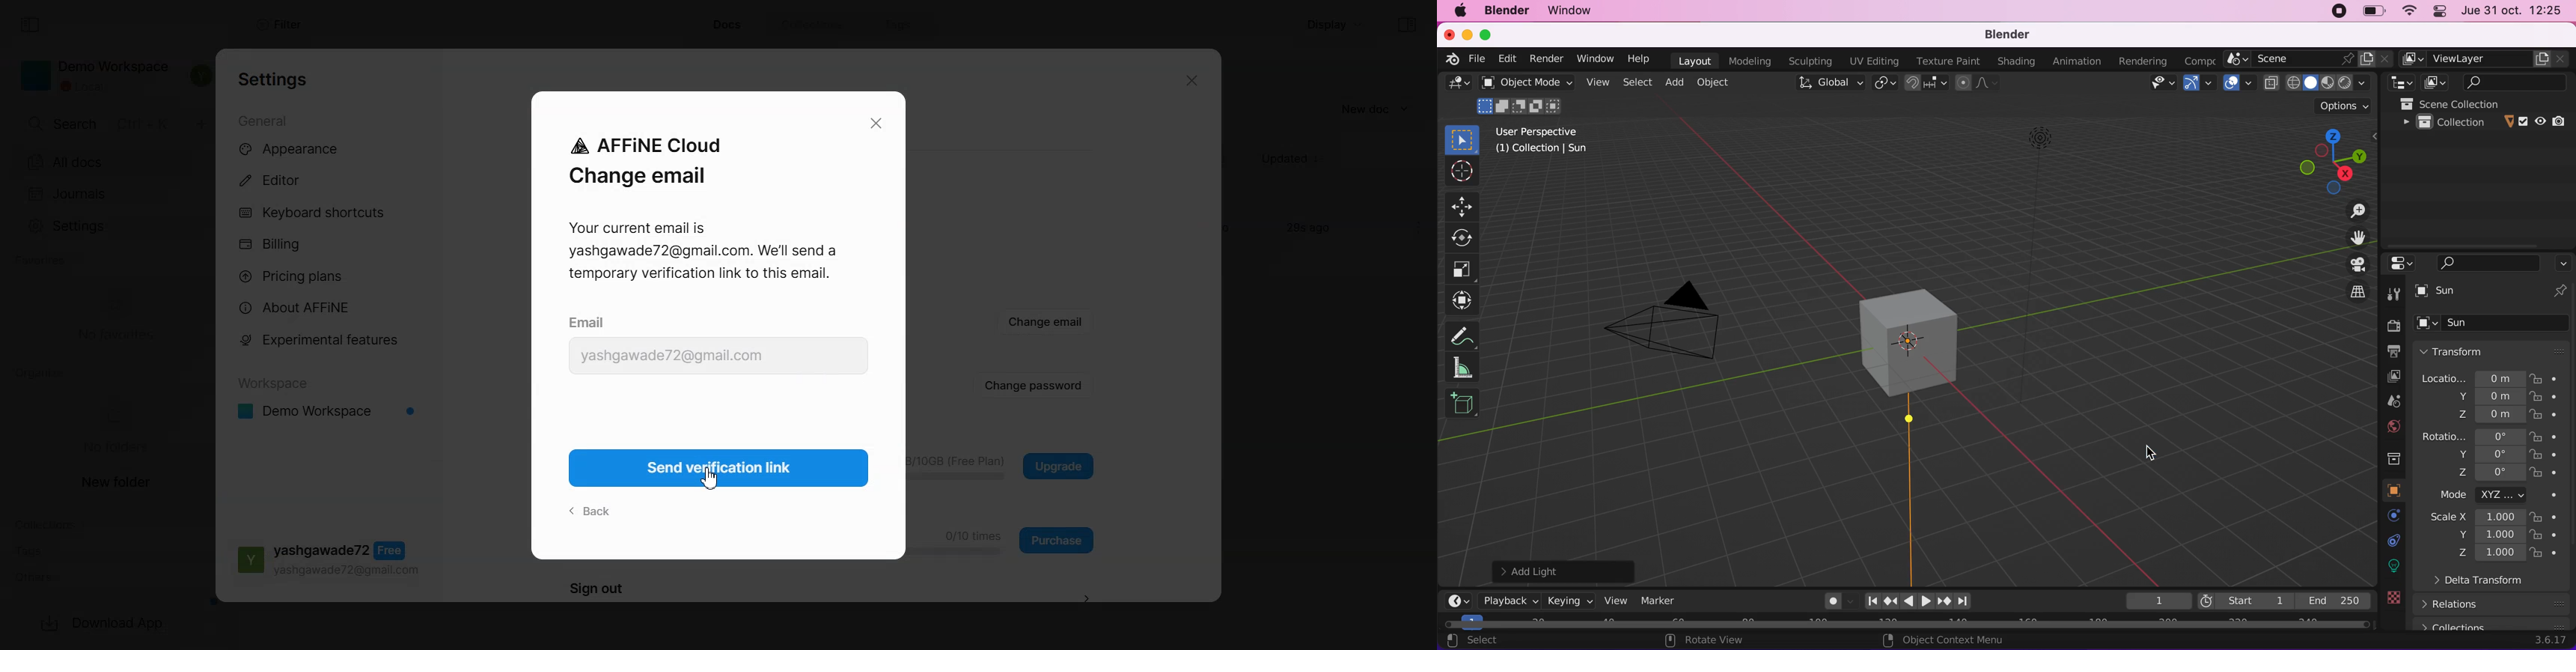 The height and width of the screenshot is (672, 2576). What do you see at coordinates (1569, 599) in the screenshot?
I see `keying` at bounding box center [1569, 599].